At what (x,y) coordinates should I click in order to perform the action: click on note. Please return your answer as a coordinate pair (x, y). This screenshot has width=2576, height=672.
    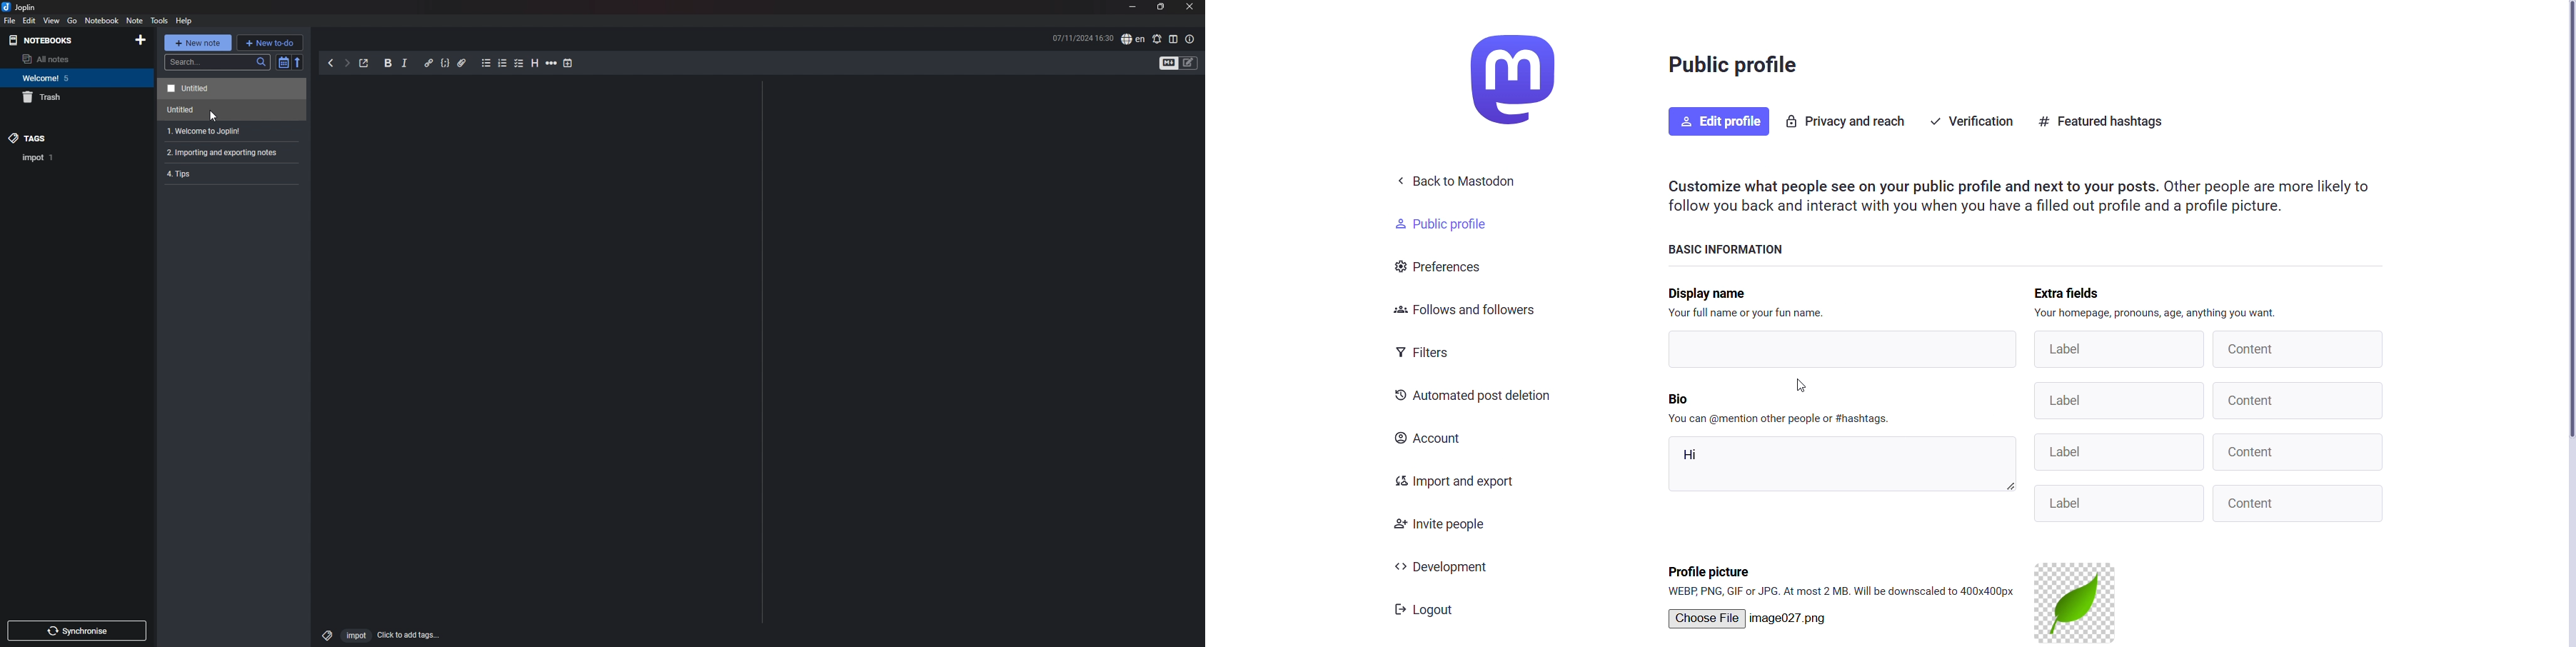
    Looking at the image, I should click on (134, 20).